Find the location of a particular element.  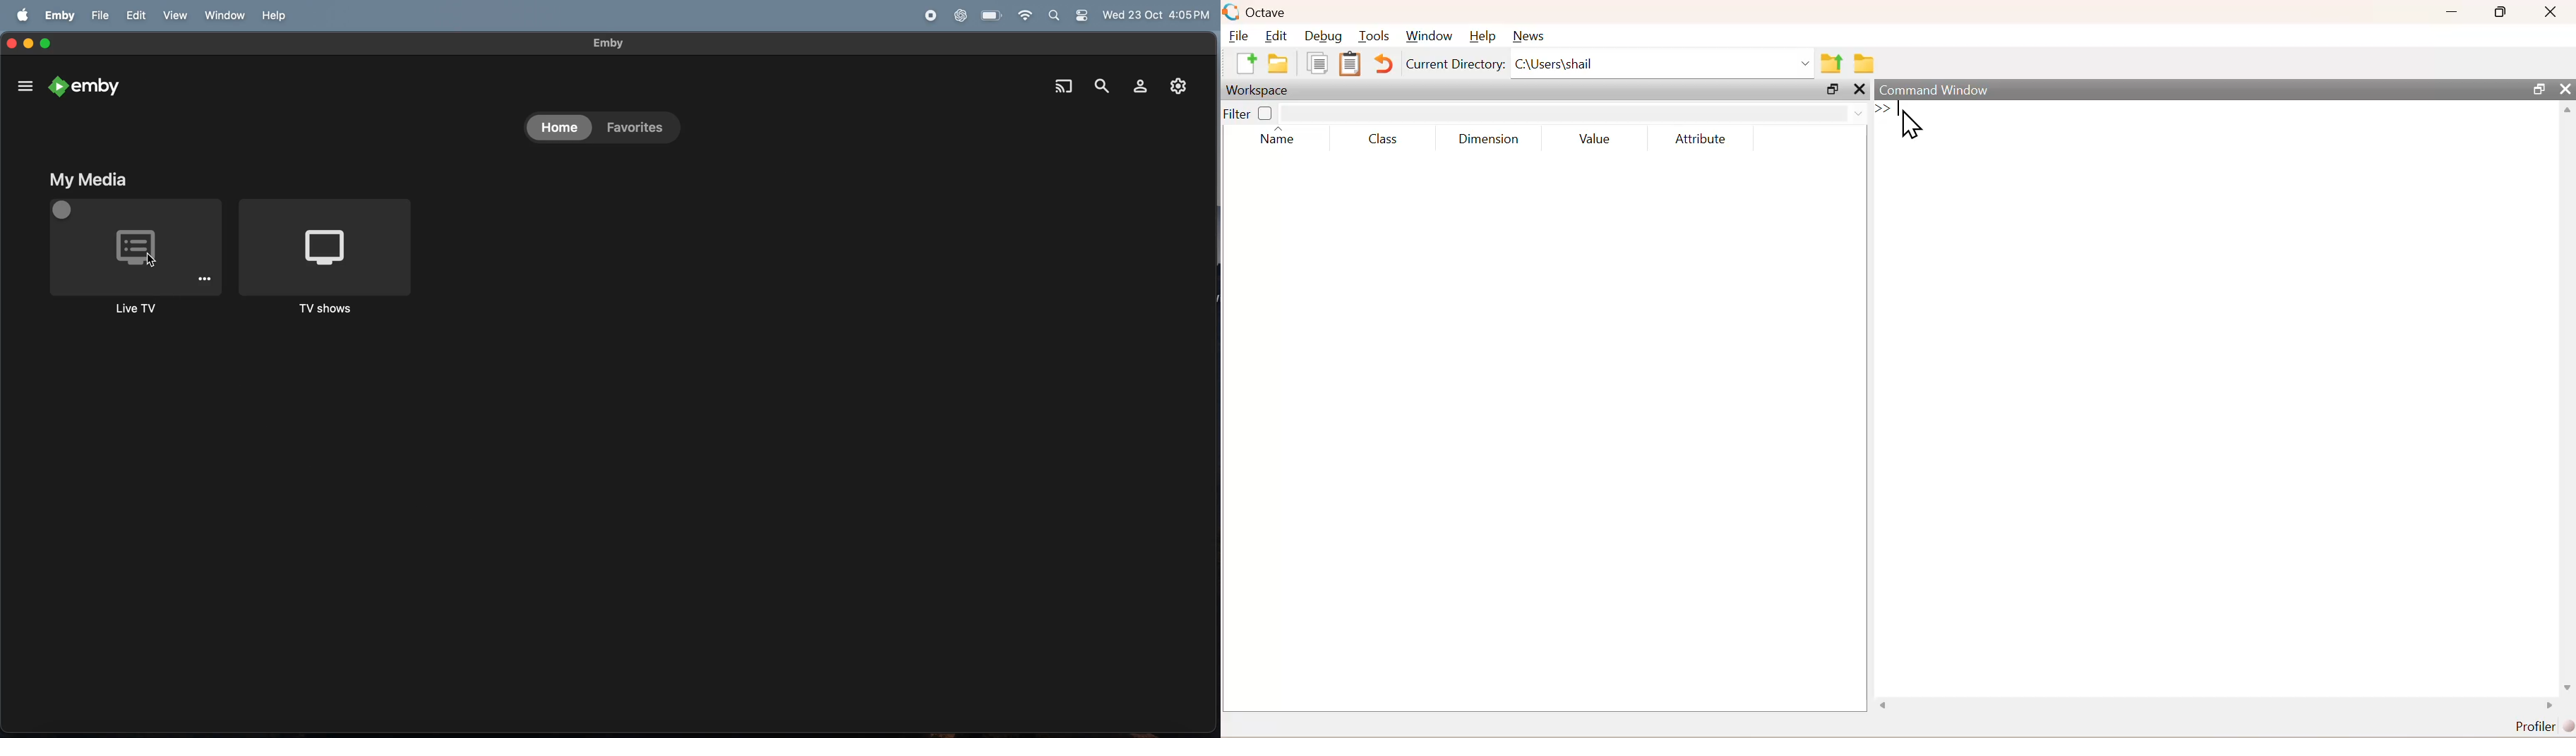

News is located at coordinates (1531, 35).